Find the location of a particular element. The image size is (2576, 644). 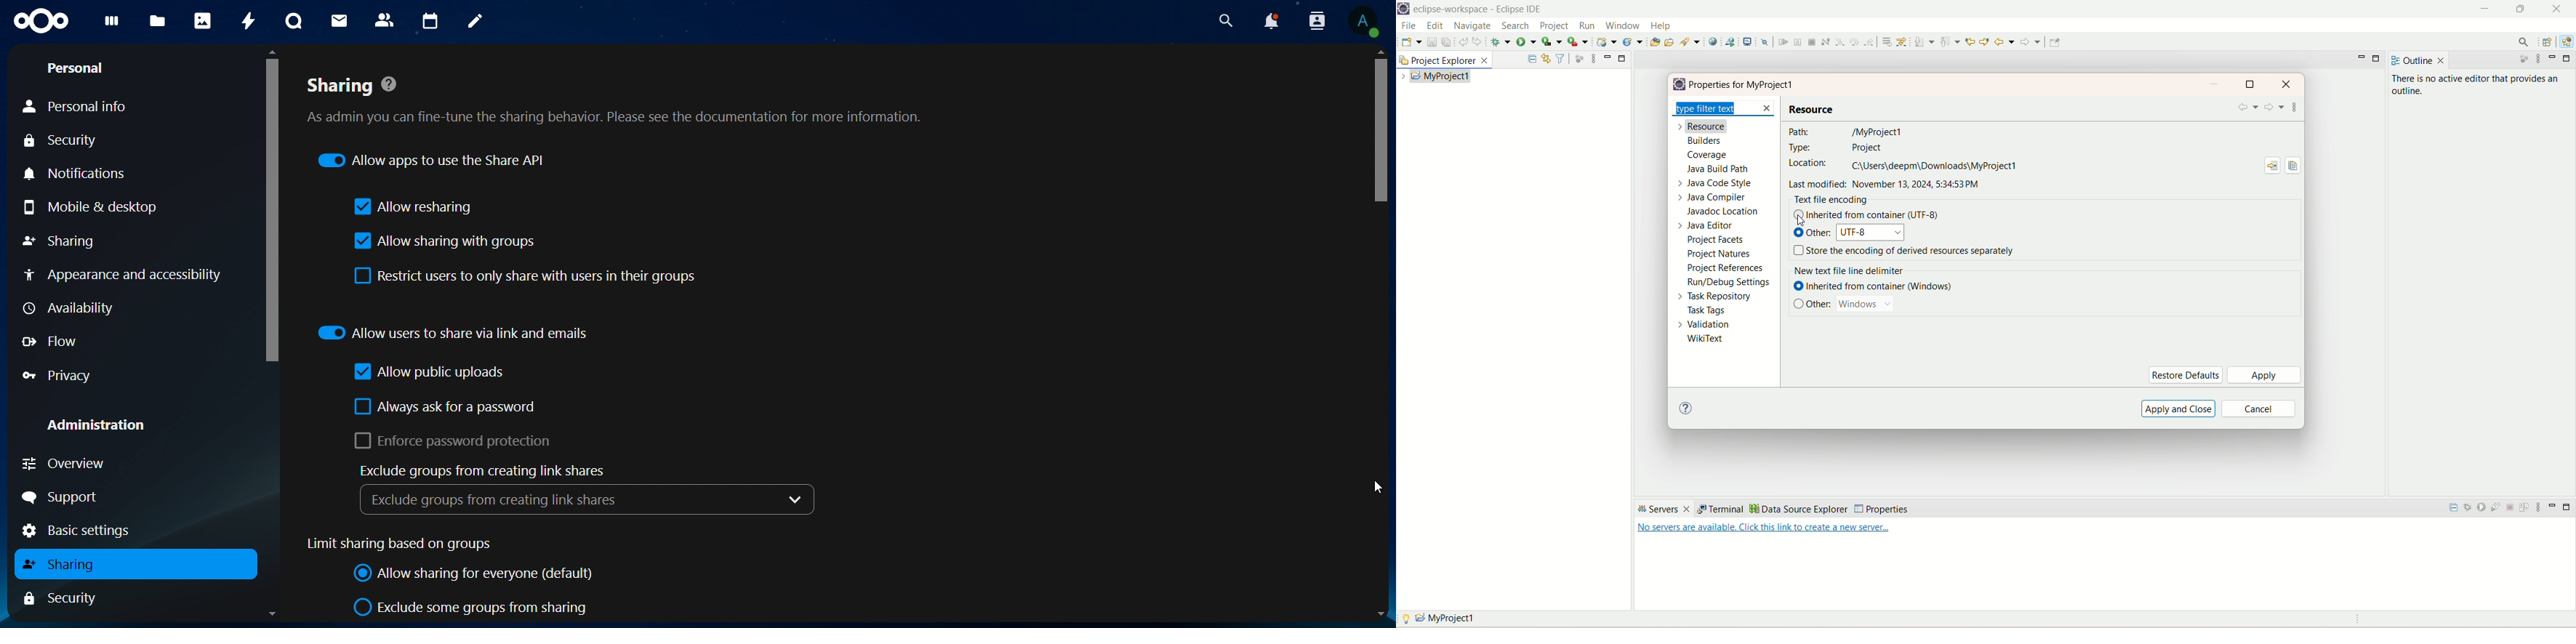

resource is located at coordinates (1704, 126).